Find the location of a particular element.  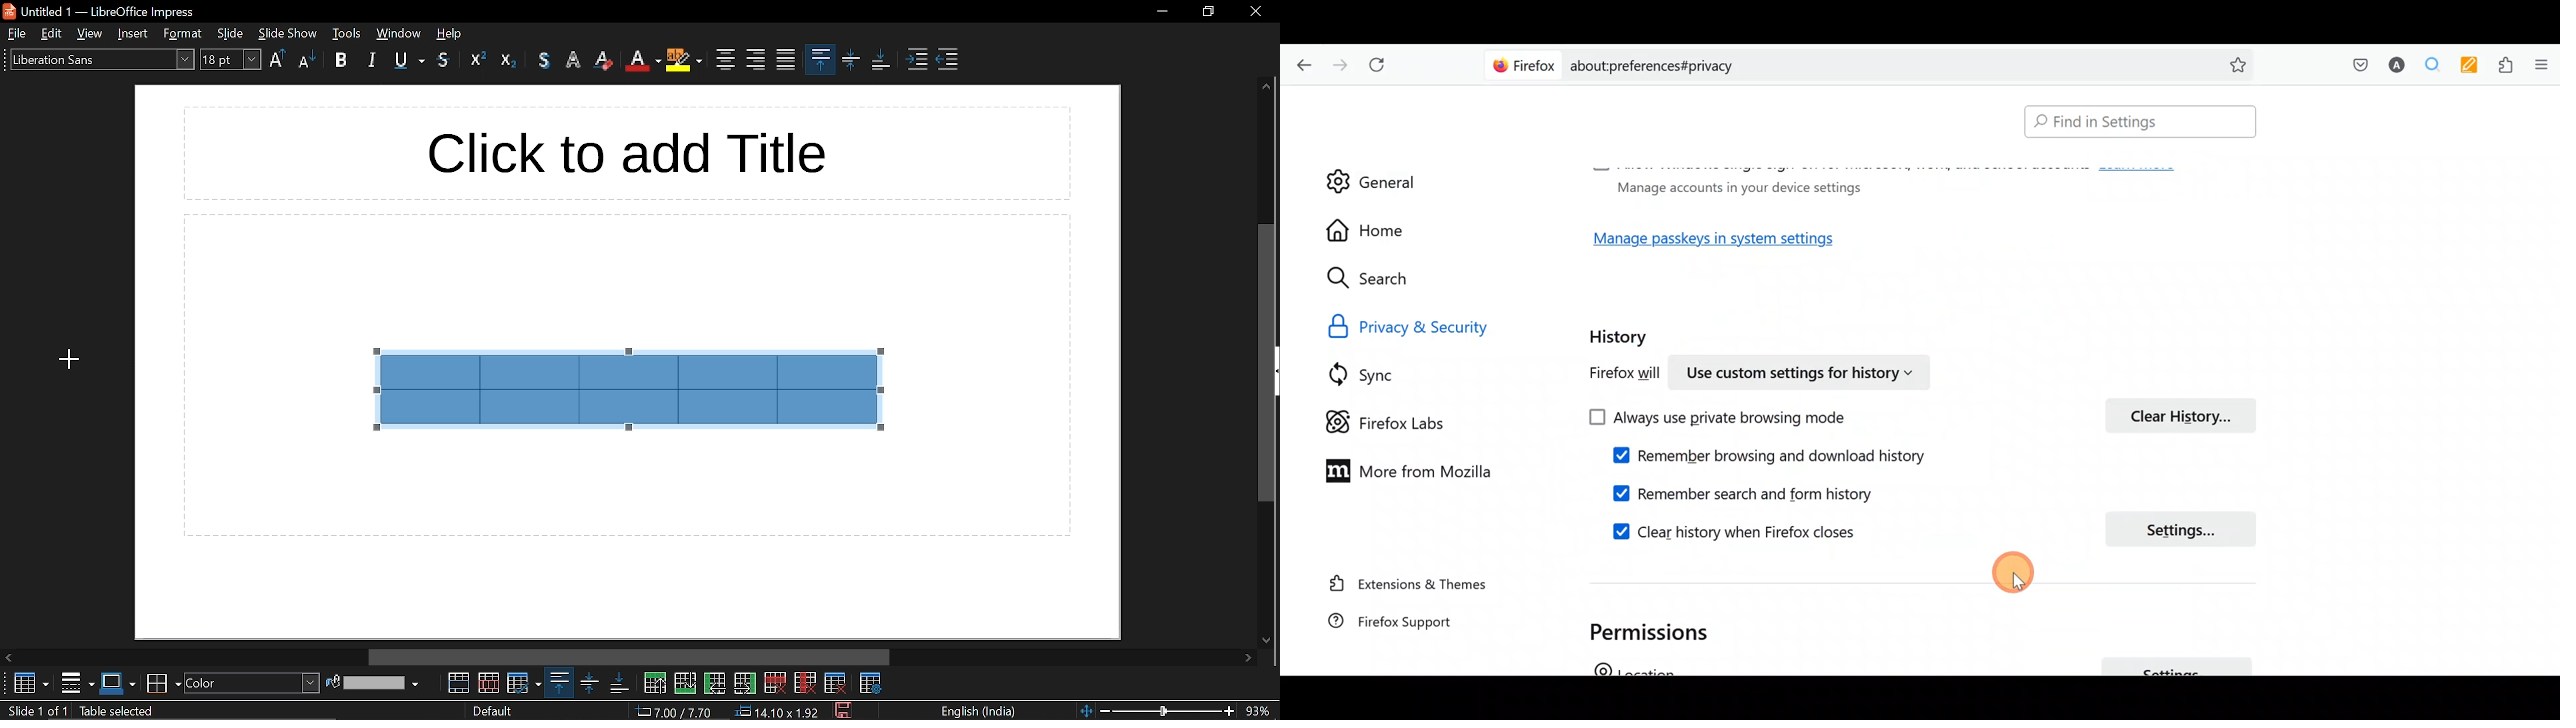

Search bar is located at coordinates (1873, 63).